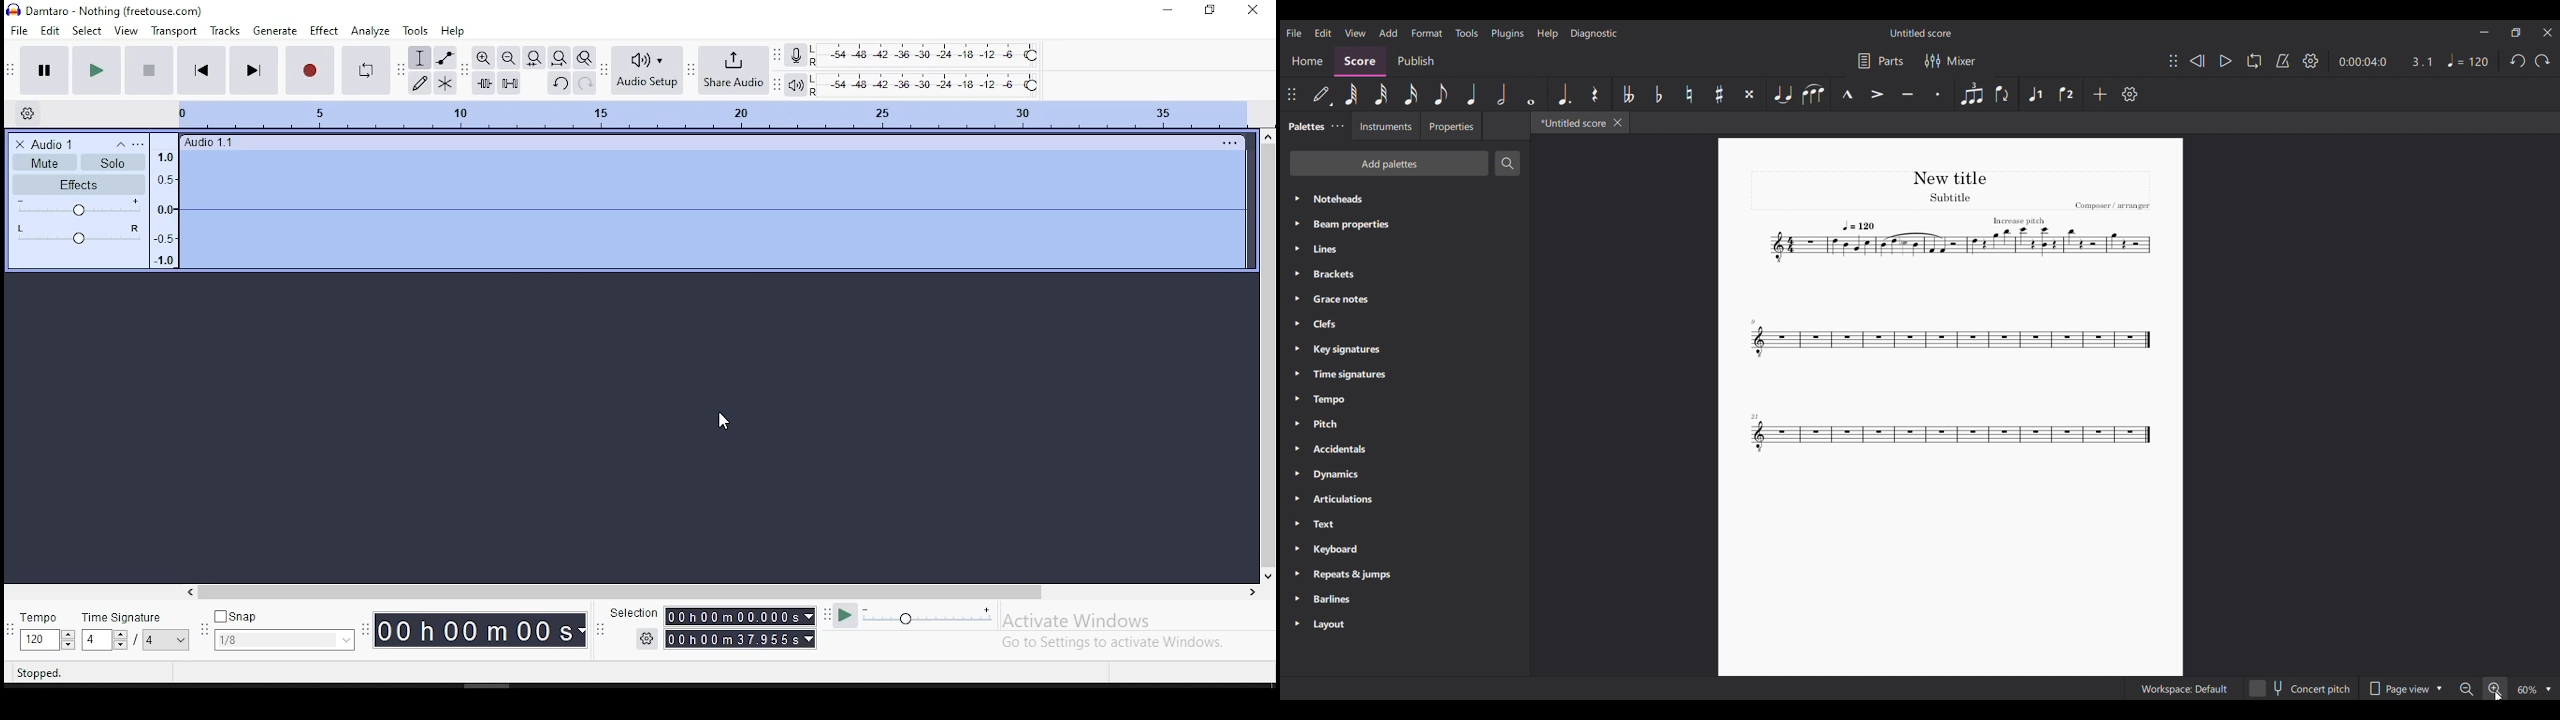  I want to click on Timer with settings, so click(721, 643).